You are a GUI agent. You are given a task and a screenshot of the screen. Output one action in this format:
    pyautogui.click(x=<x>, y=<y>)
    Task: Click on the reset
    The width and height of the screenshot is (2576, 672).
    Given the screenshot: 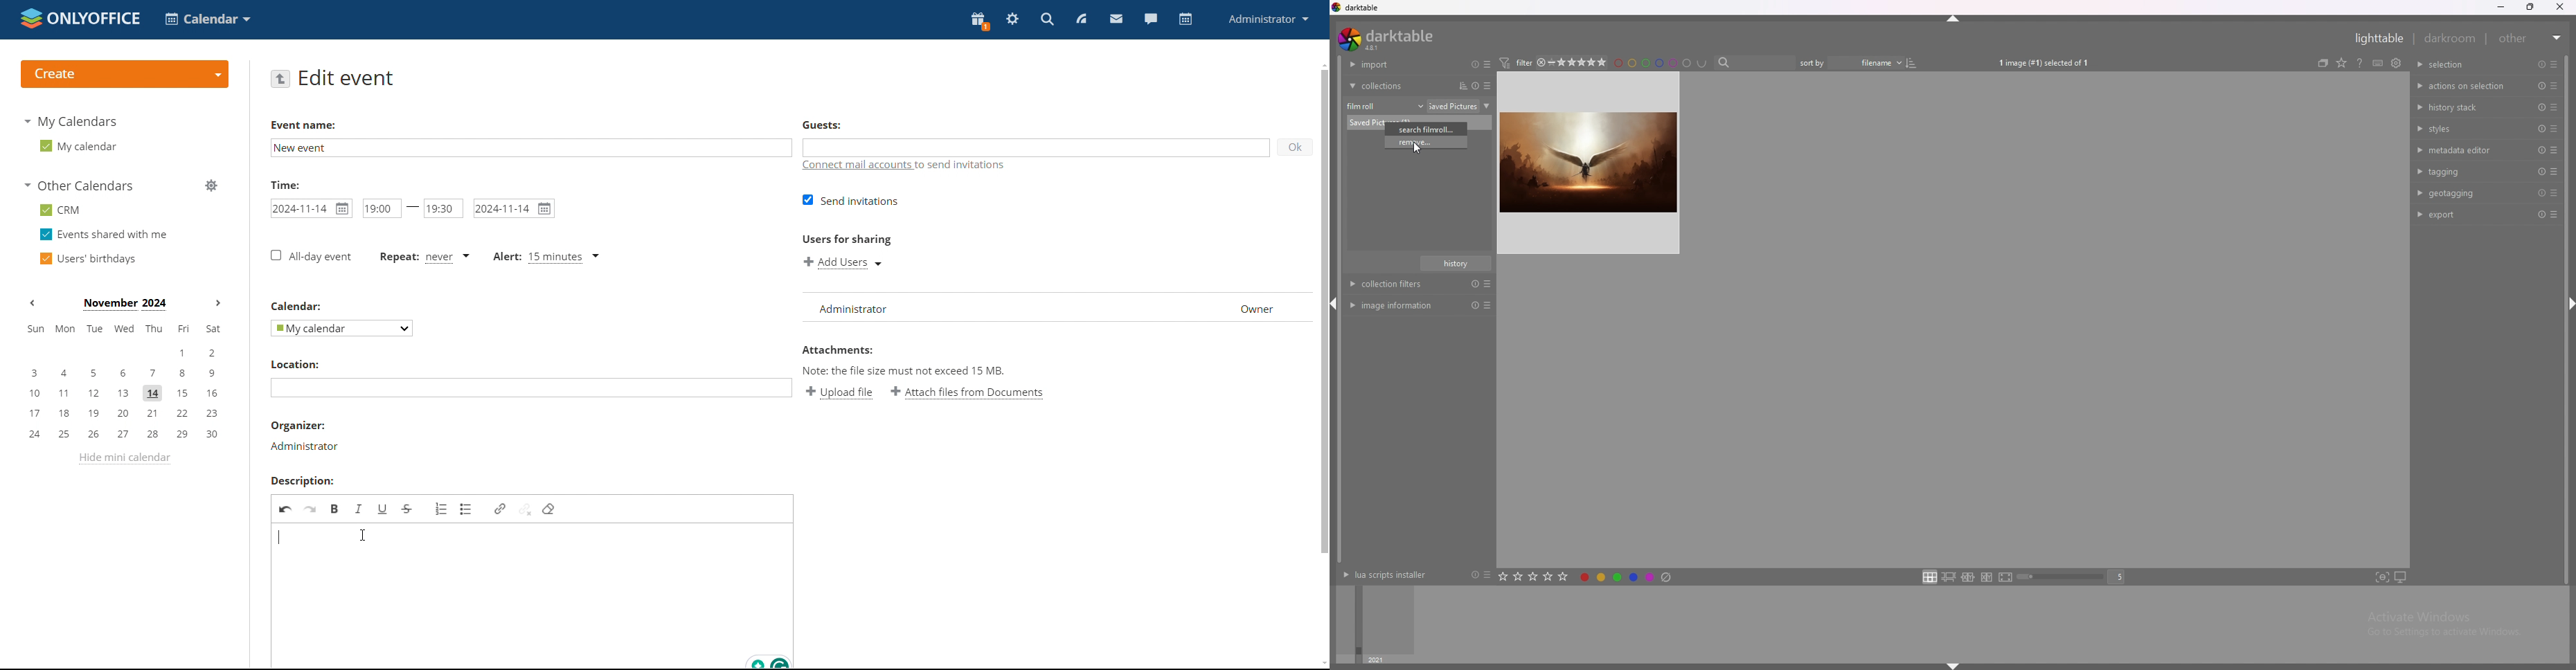 What is the action you would take?
    pyautogui.click(x=2542, y=129)
    